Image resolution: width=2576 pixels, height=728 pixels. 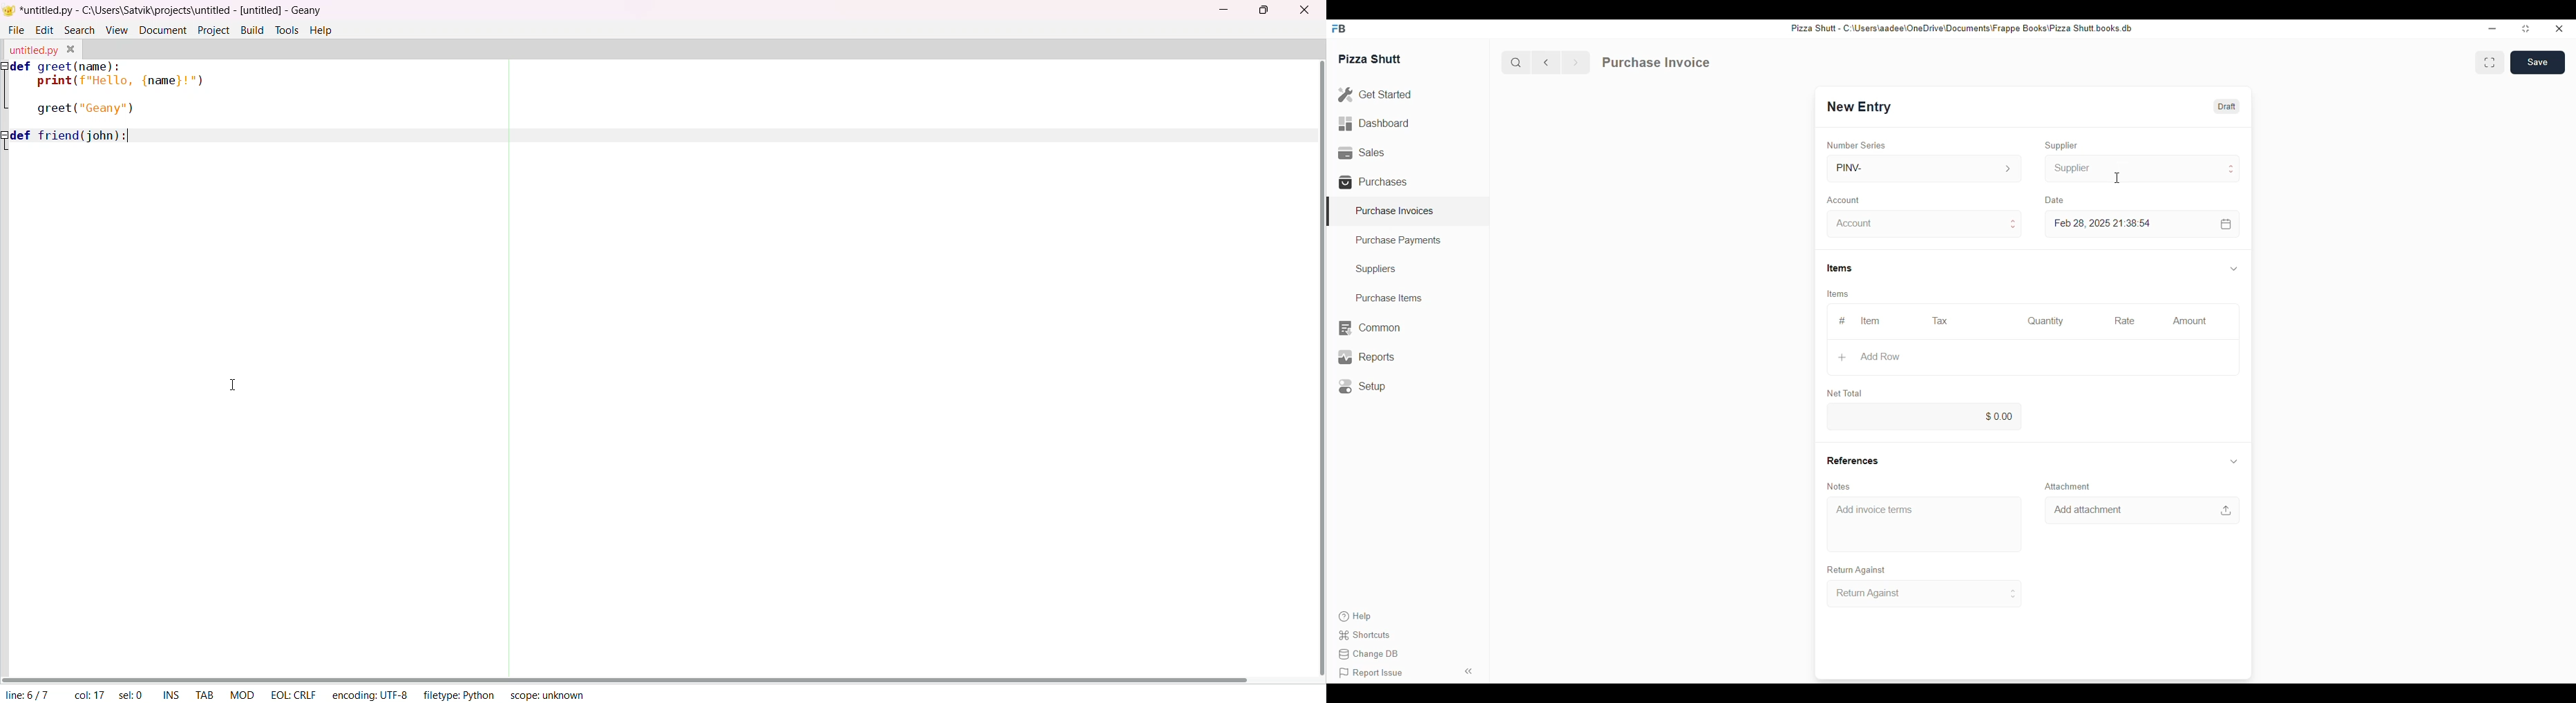 I want to click on indentation, so click(x=9, y=93).